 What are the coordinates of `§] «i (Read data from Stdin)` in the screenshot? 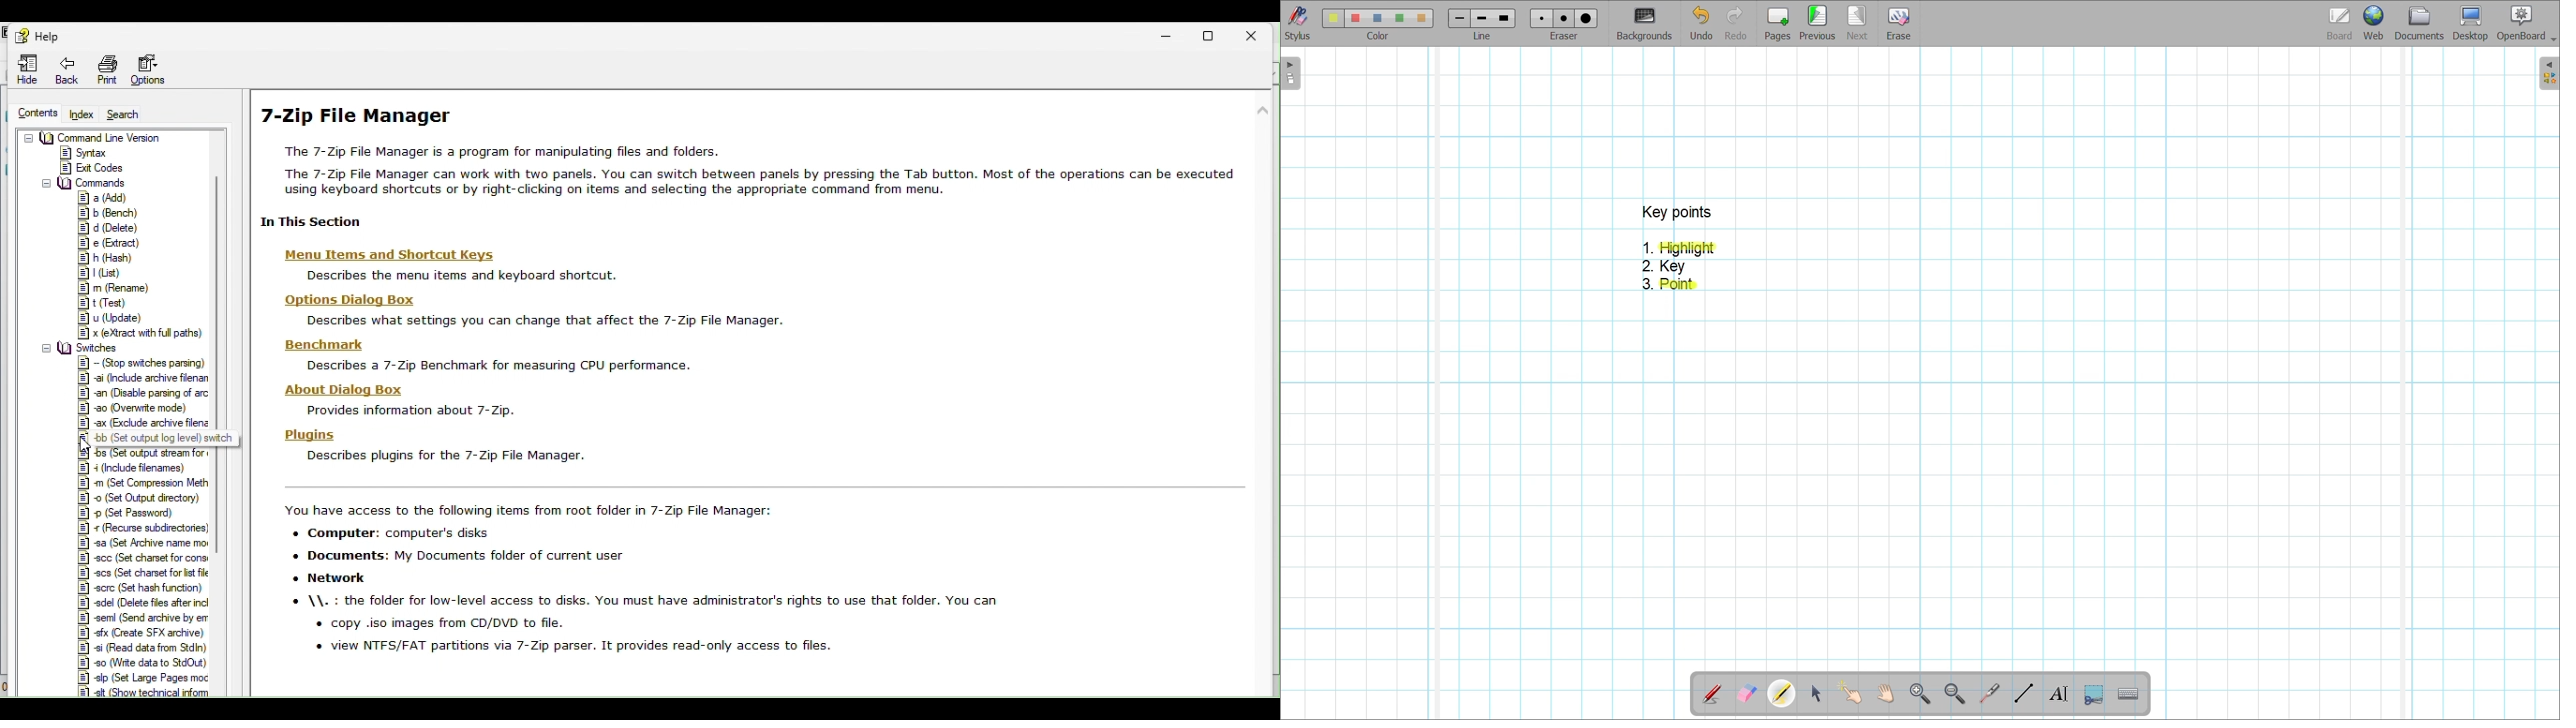 It's located at (142, 648).